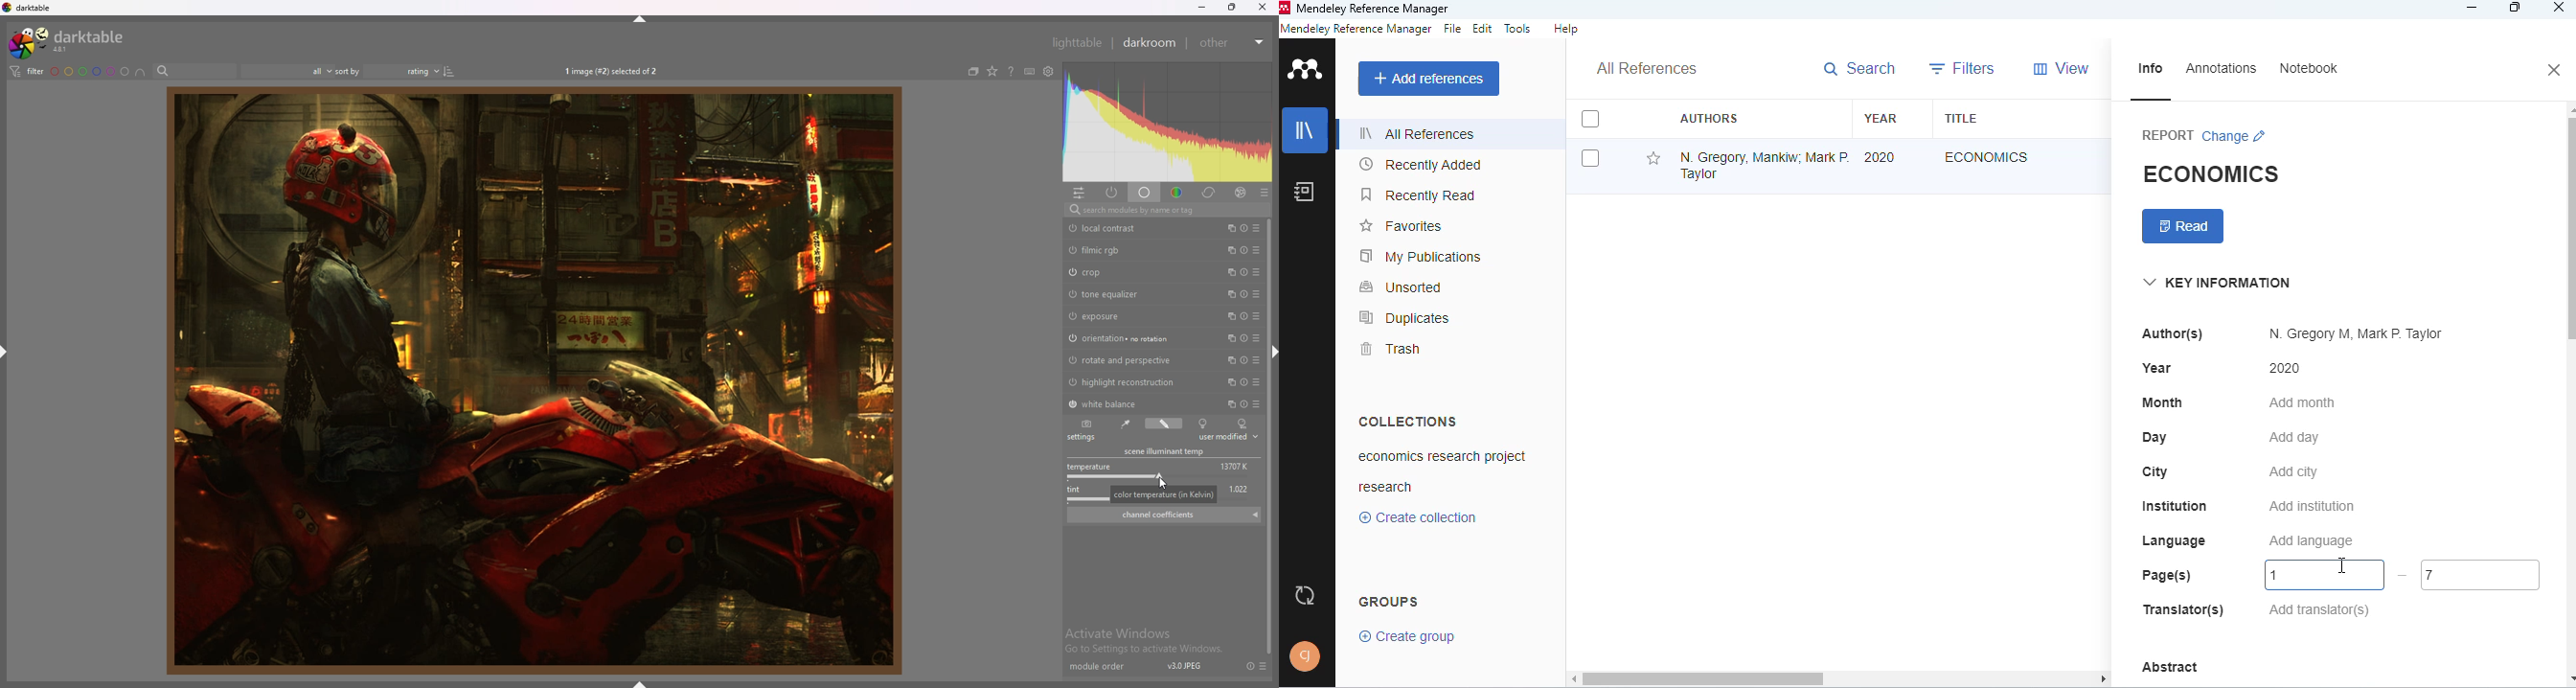  Describe the element at coordinates (1430, 79) in the screenshot. I see `add references` at that location.